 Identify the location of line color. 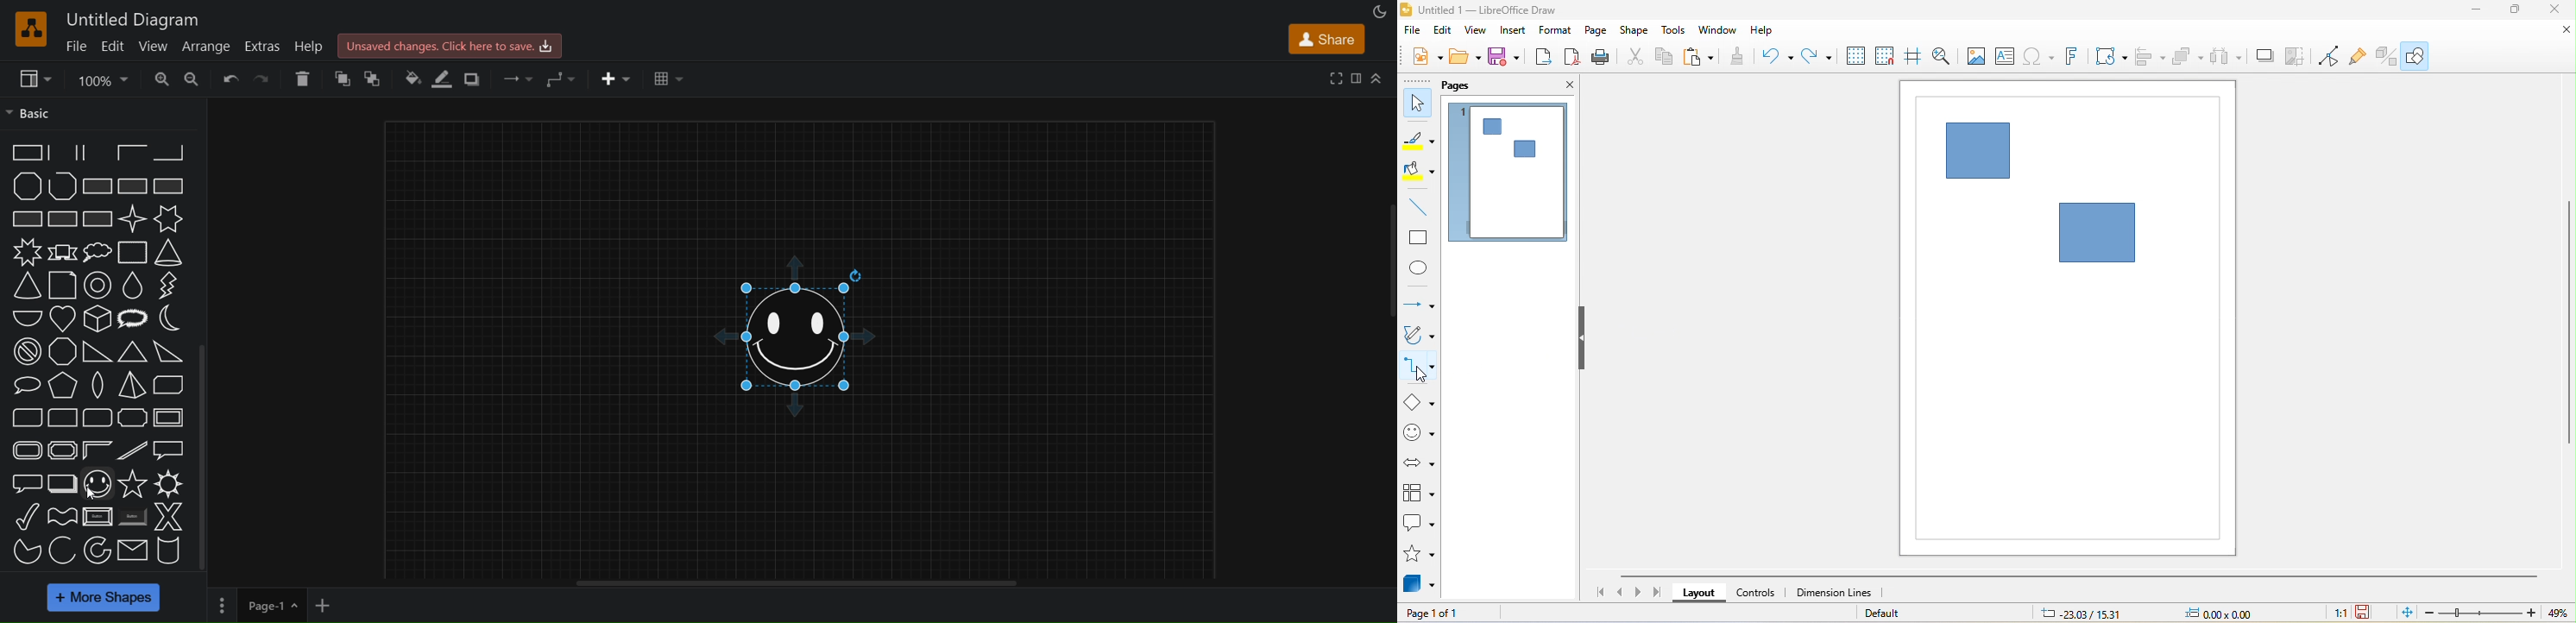
(444, 78).